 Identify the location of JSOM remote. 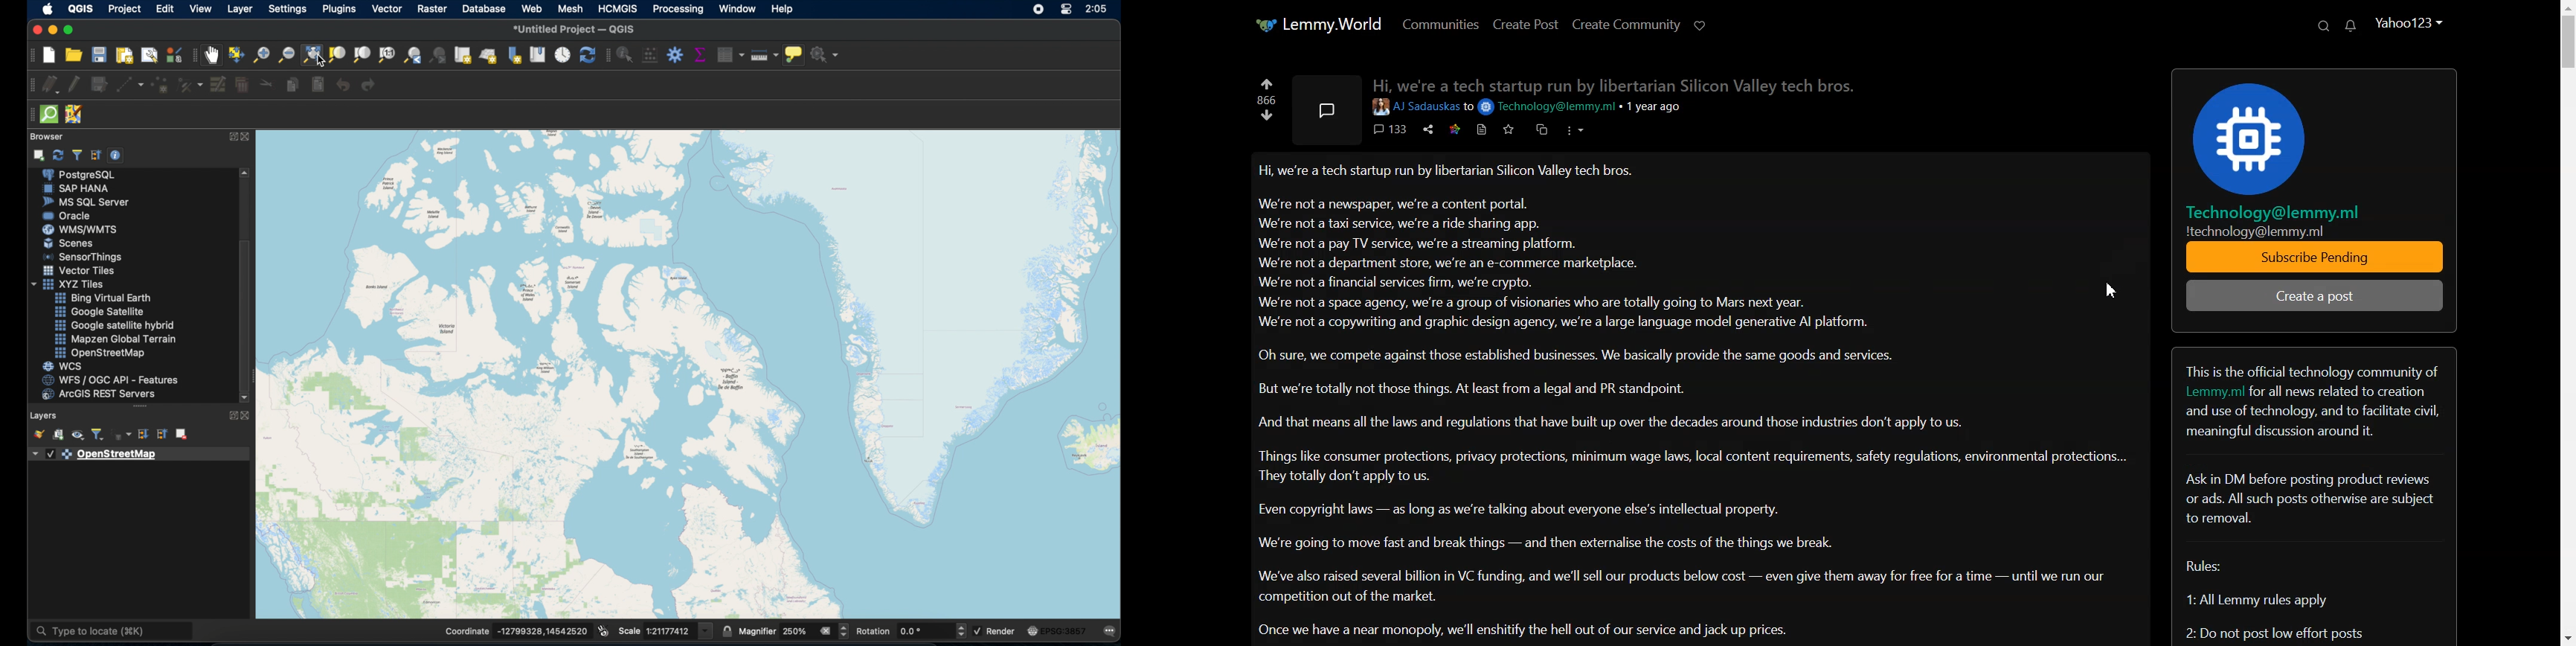
(77, 115).